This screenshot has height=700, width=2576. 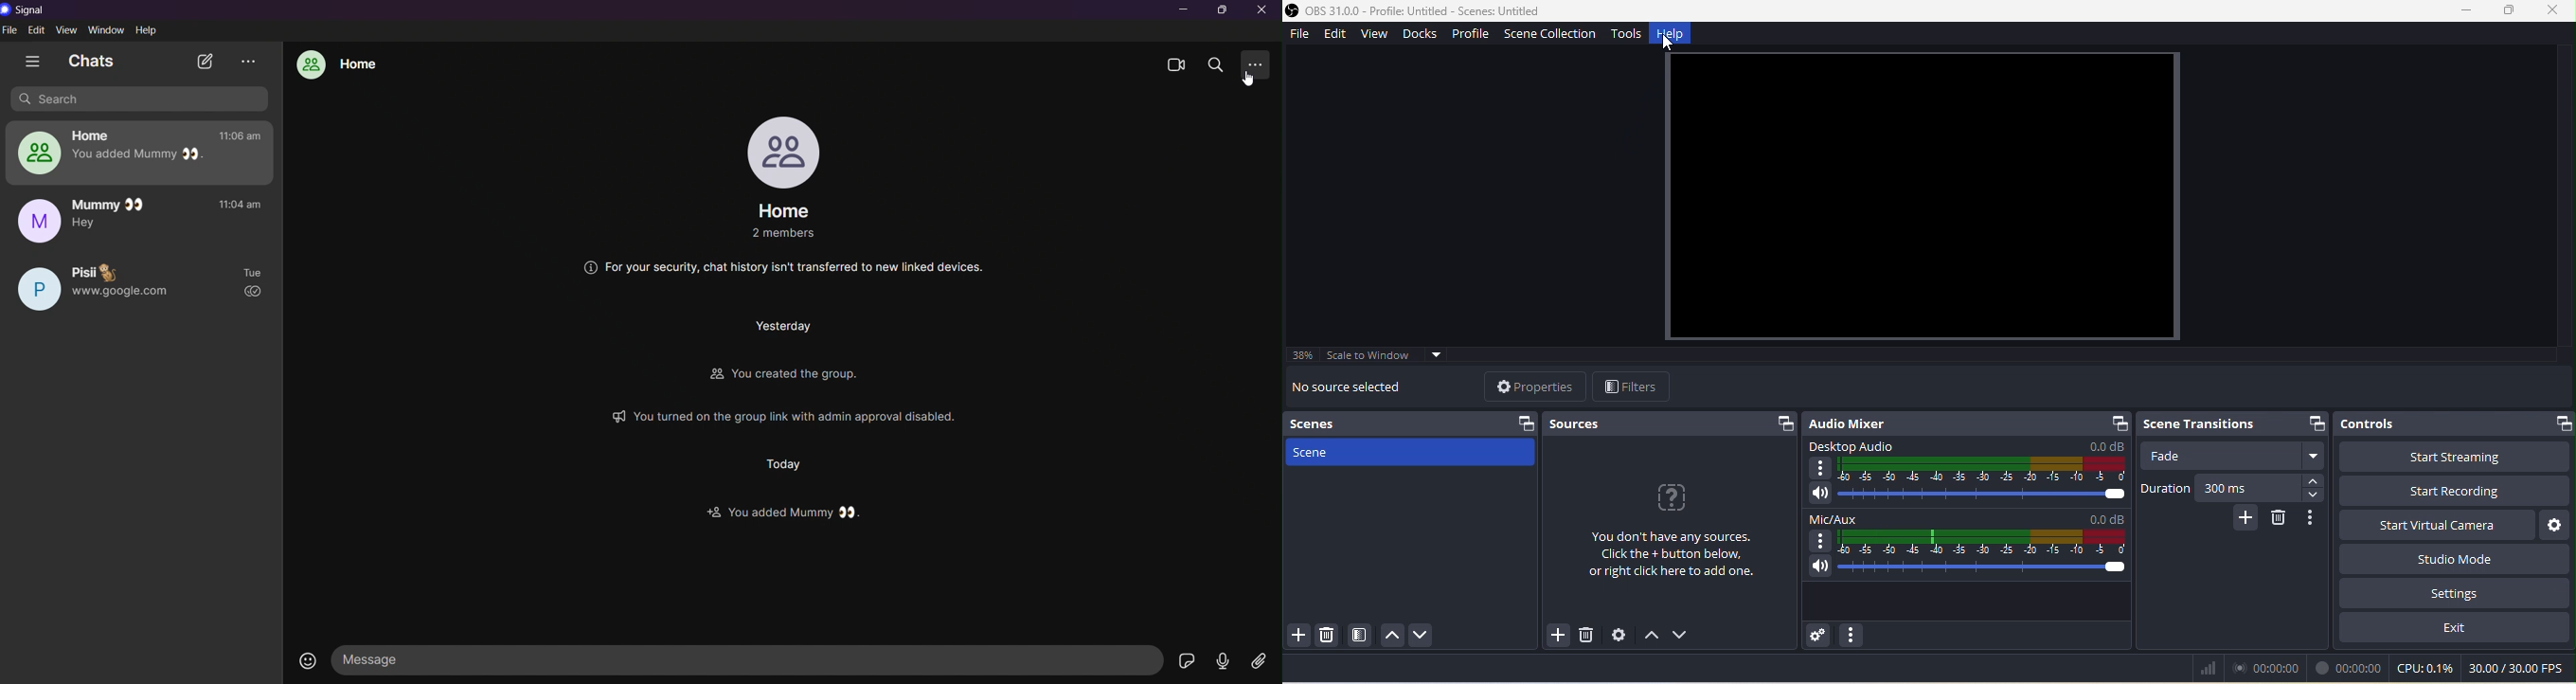 What do you see at coordinates (2281, 520) in the screenshot?
I see `remove` at bounding box center [2281, 520].